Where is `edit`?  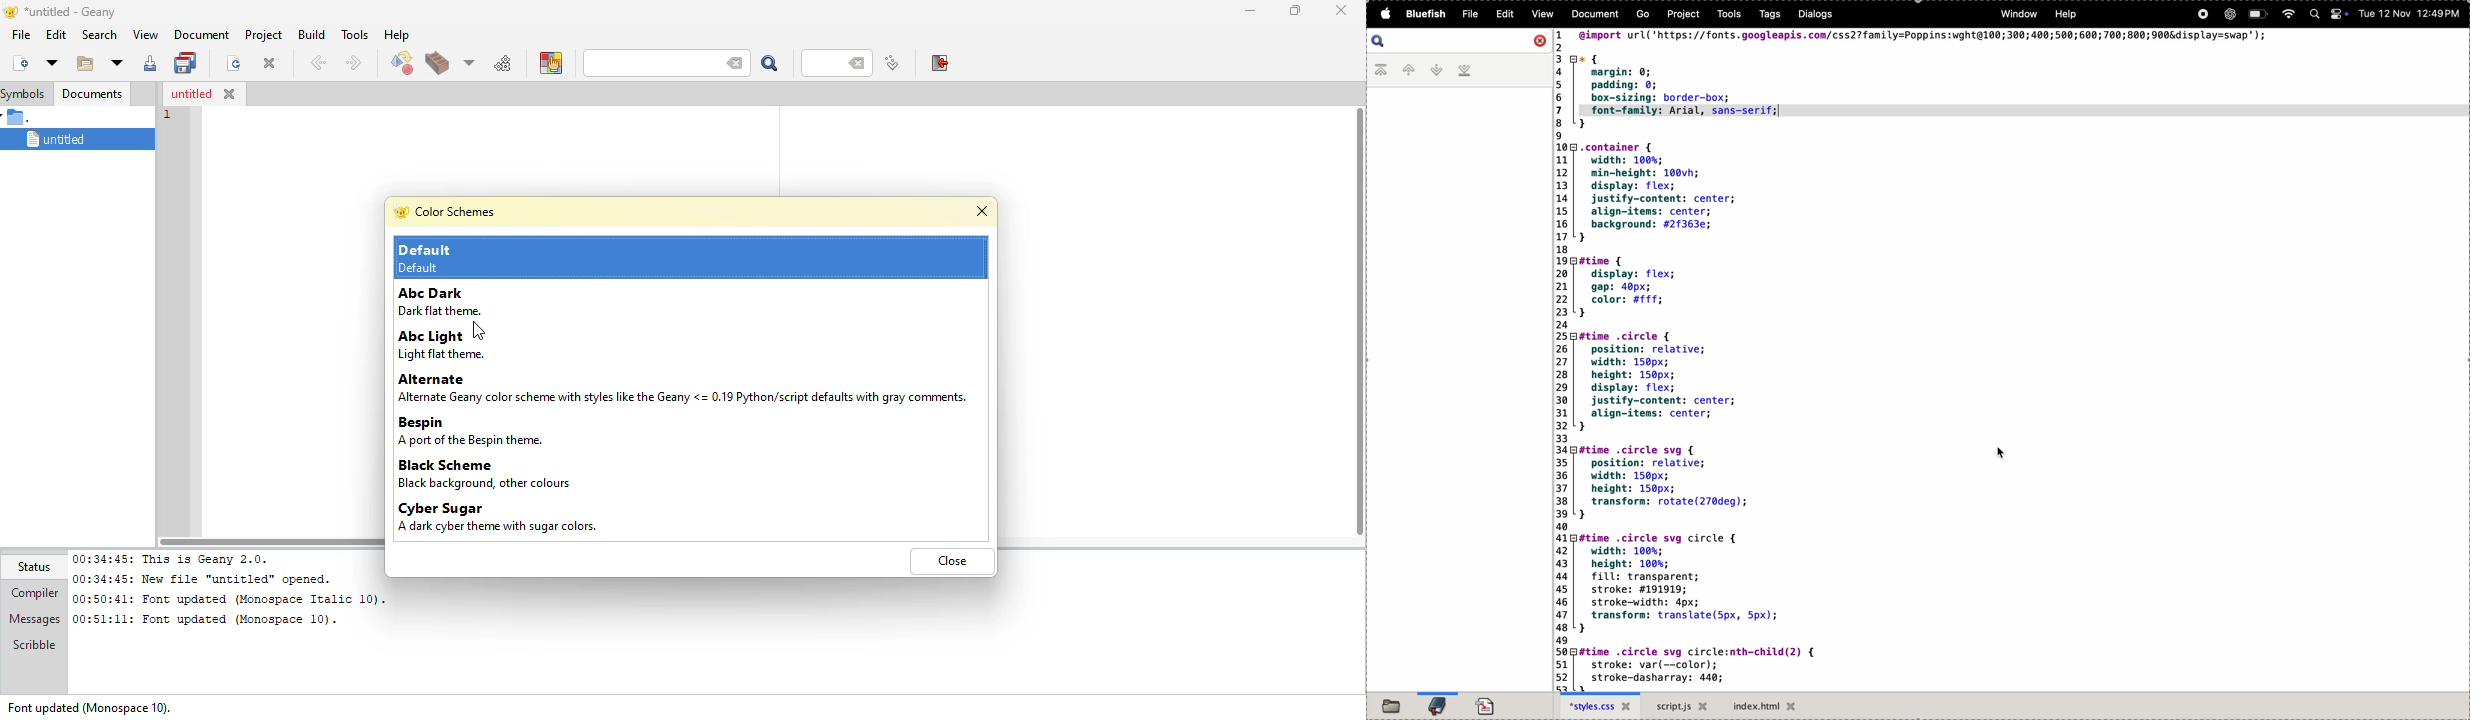
edit is located at coordinates (1504, 14).